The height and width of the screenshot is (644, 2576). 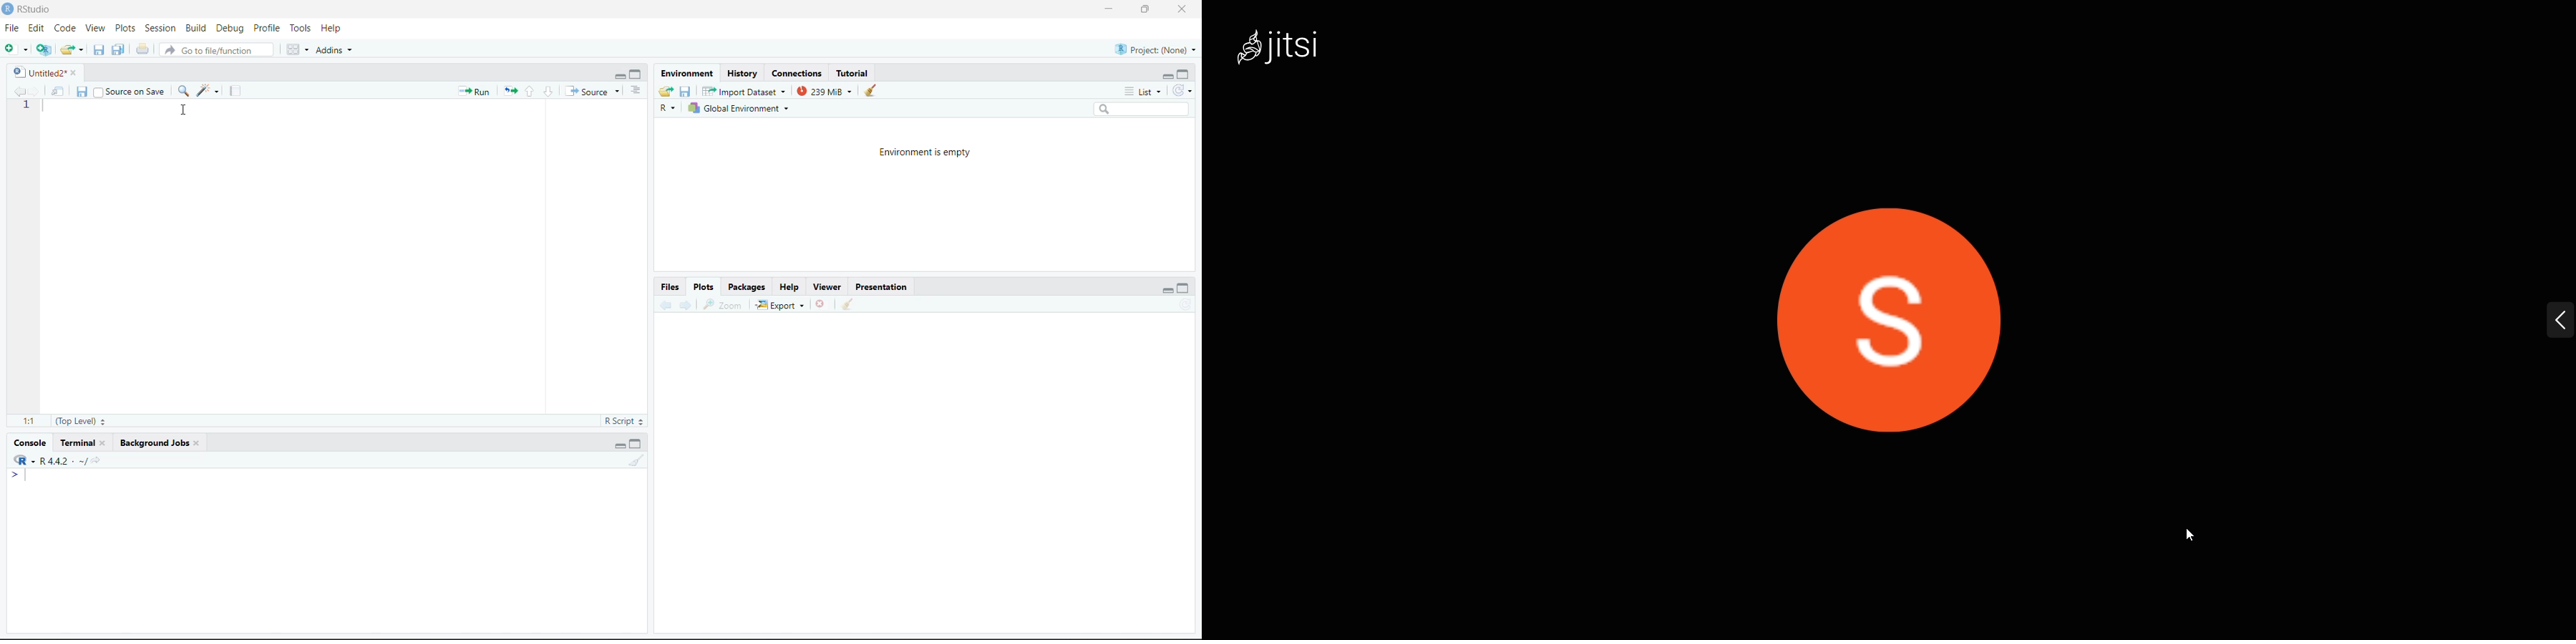 What do you see at coordinates (637, 443) in the screenshot?
I see `Maximize` at bounding box center [637, 443].